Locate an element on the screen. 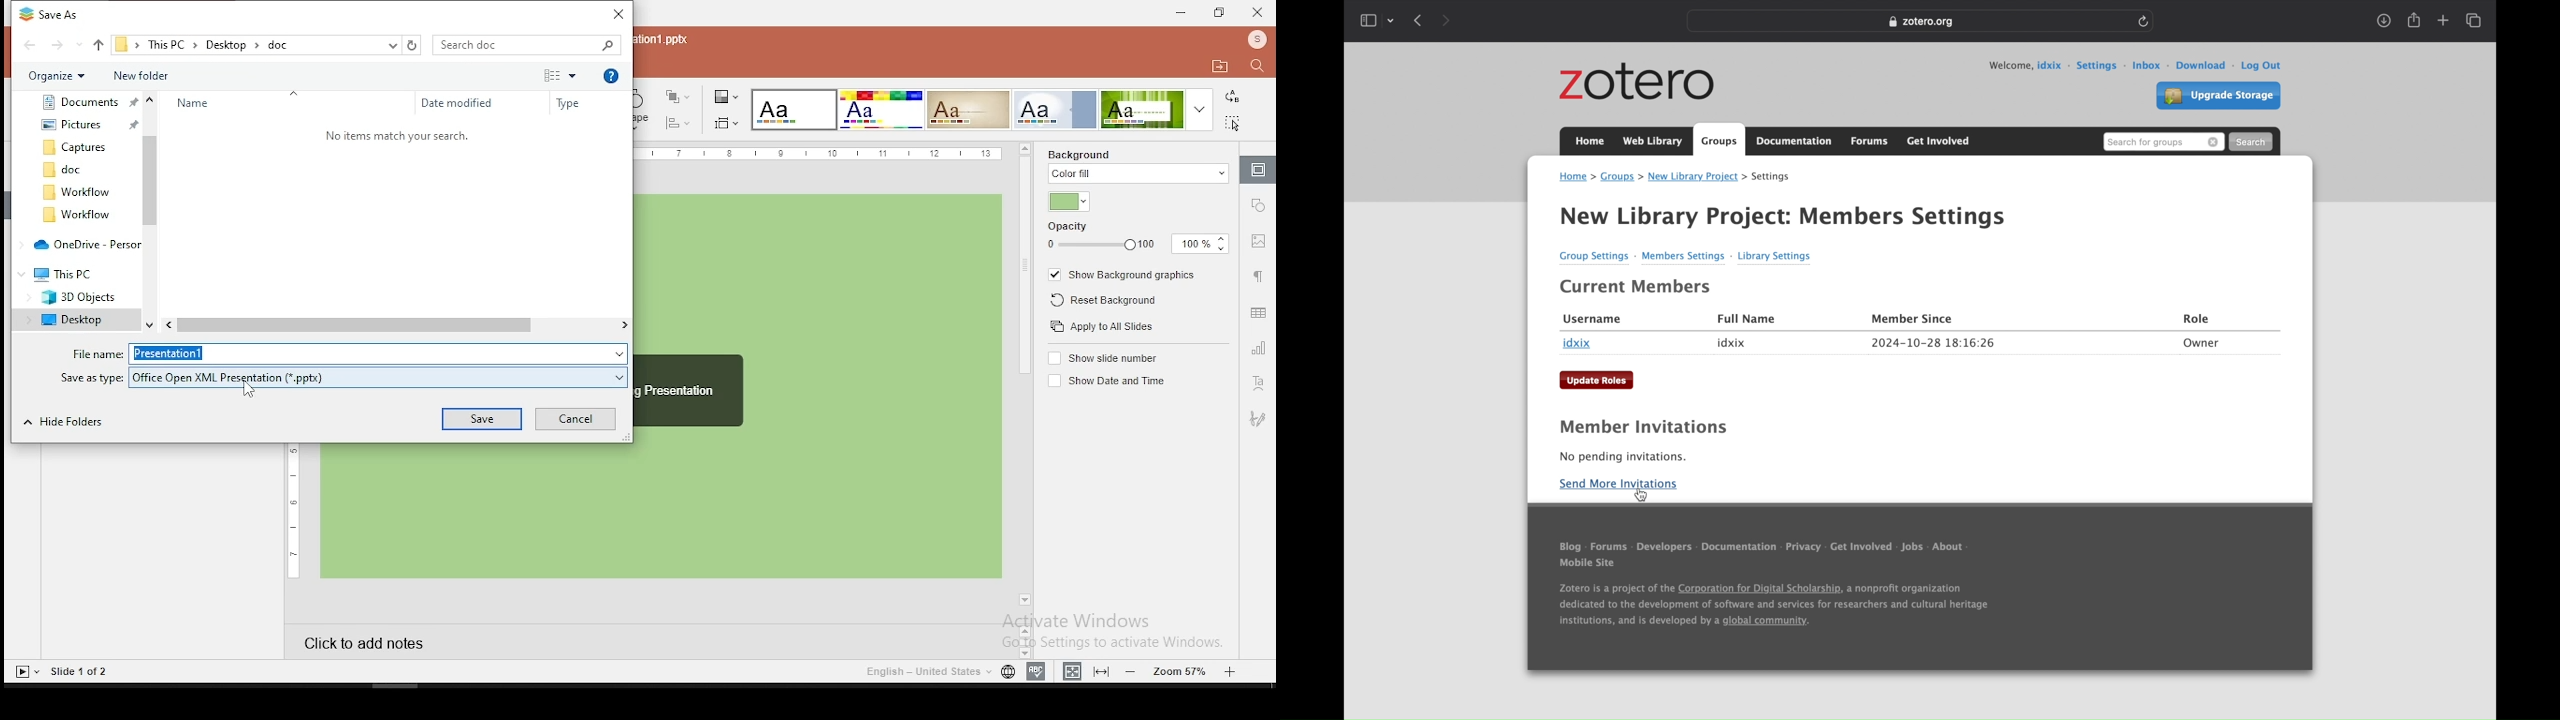 The height and width of the screenshot is (728, 2576). Desktop is located at coordinates (75, 320).